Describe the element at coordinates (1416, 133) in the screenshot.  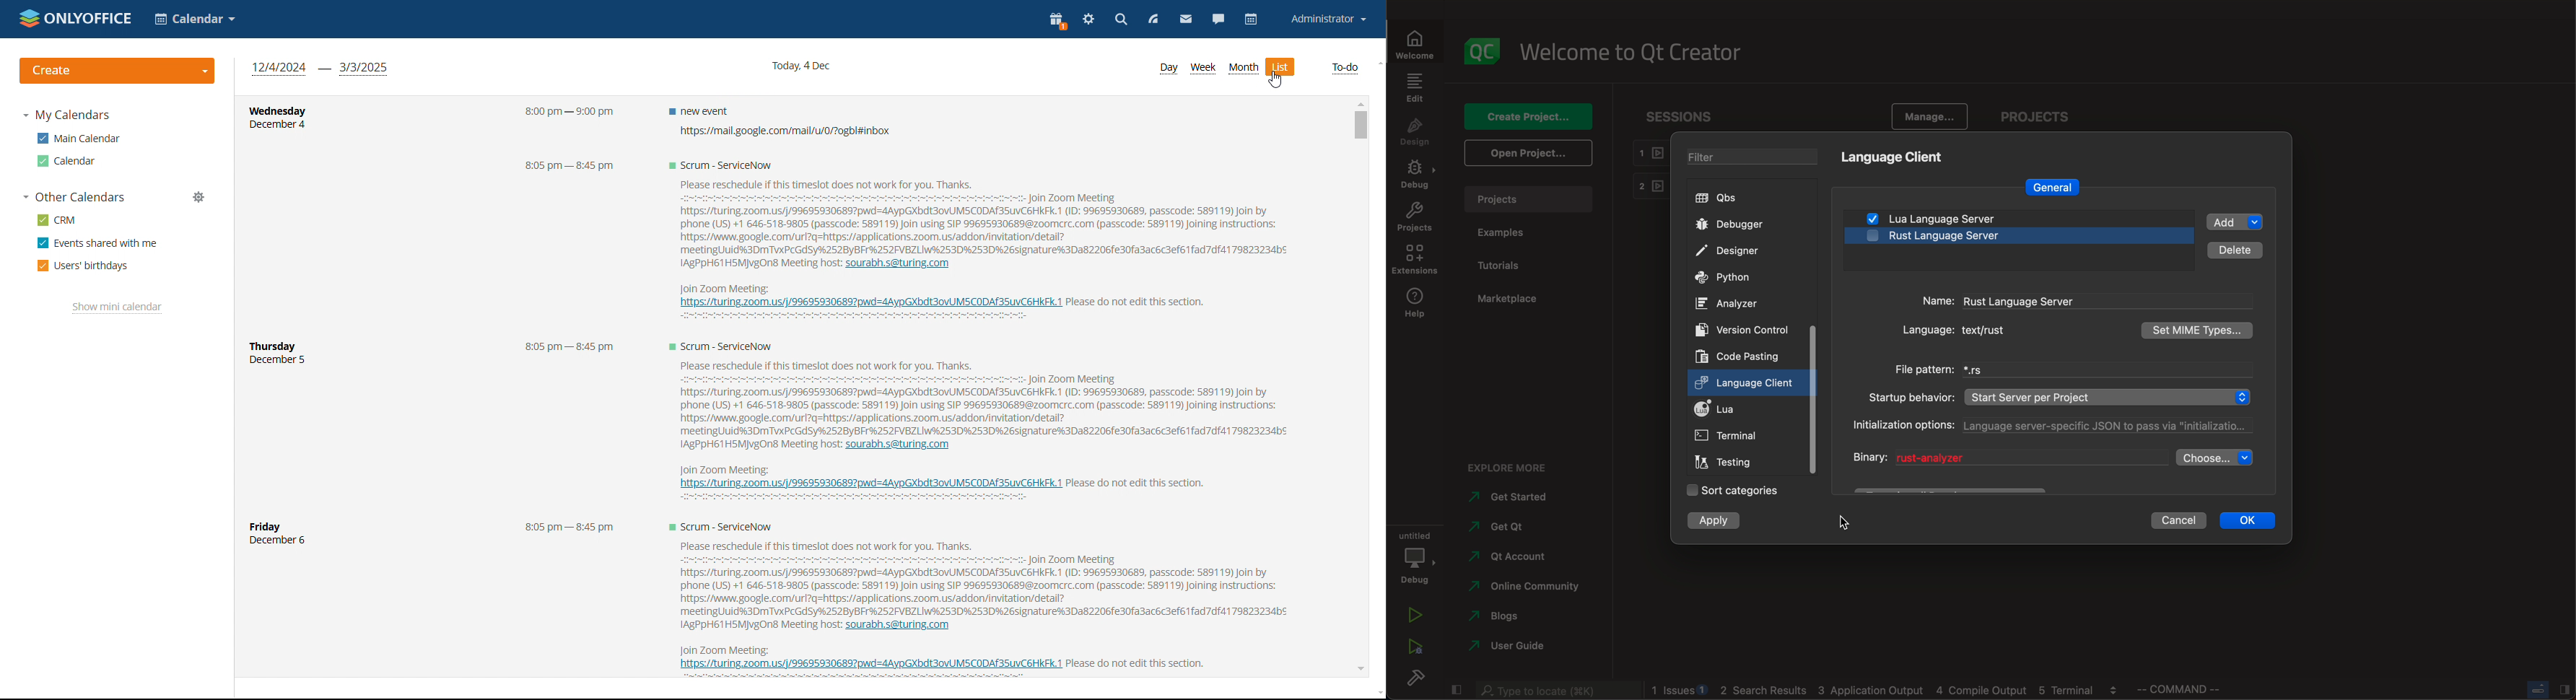
I see `design` at that location.